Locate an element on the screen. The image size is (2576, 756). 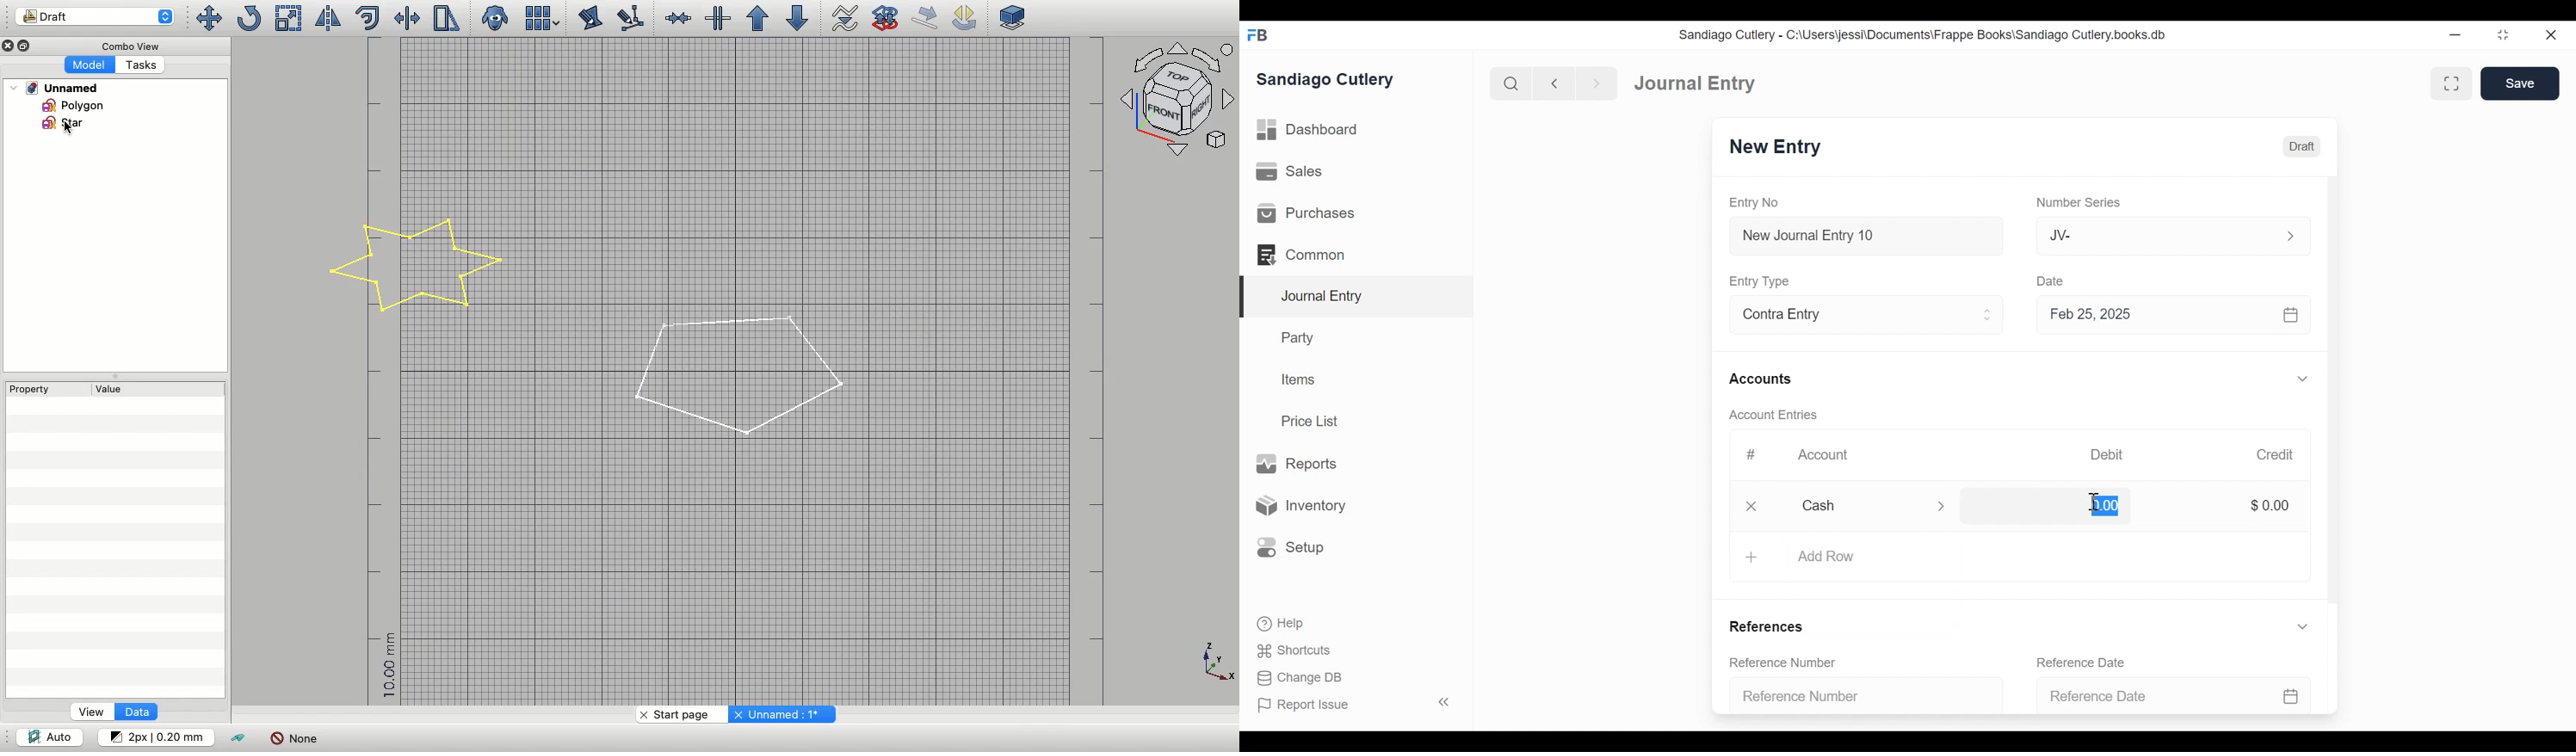
Change DB is located at coordinates (1295, 677).